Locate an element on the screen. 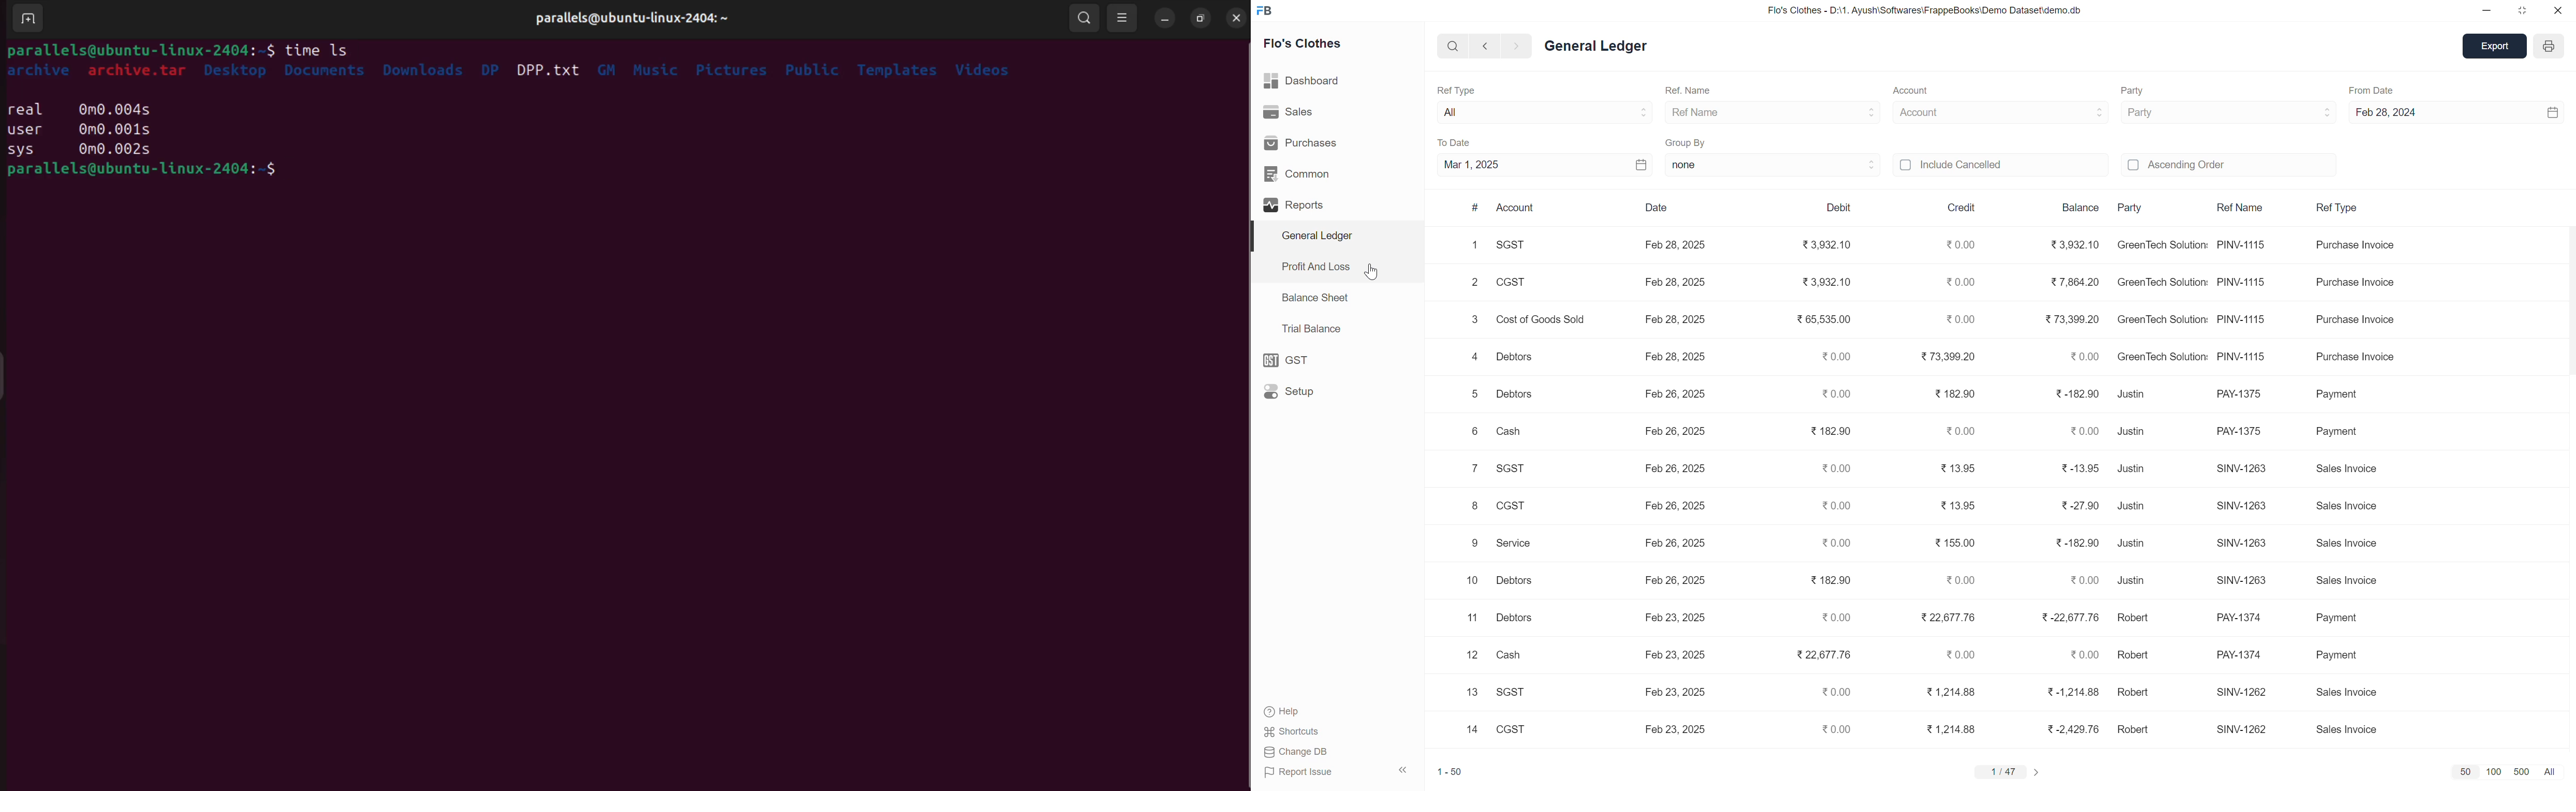  FB is located at coordinates (1274, 12).